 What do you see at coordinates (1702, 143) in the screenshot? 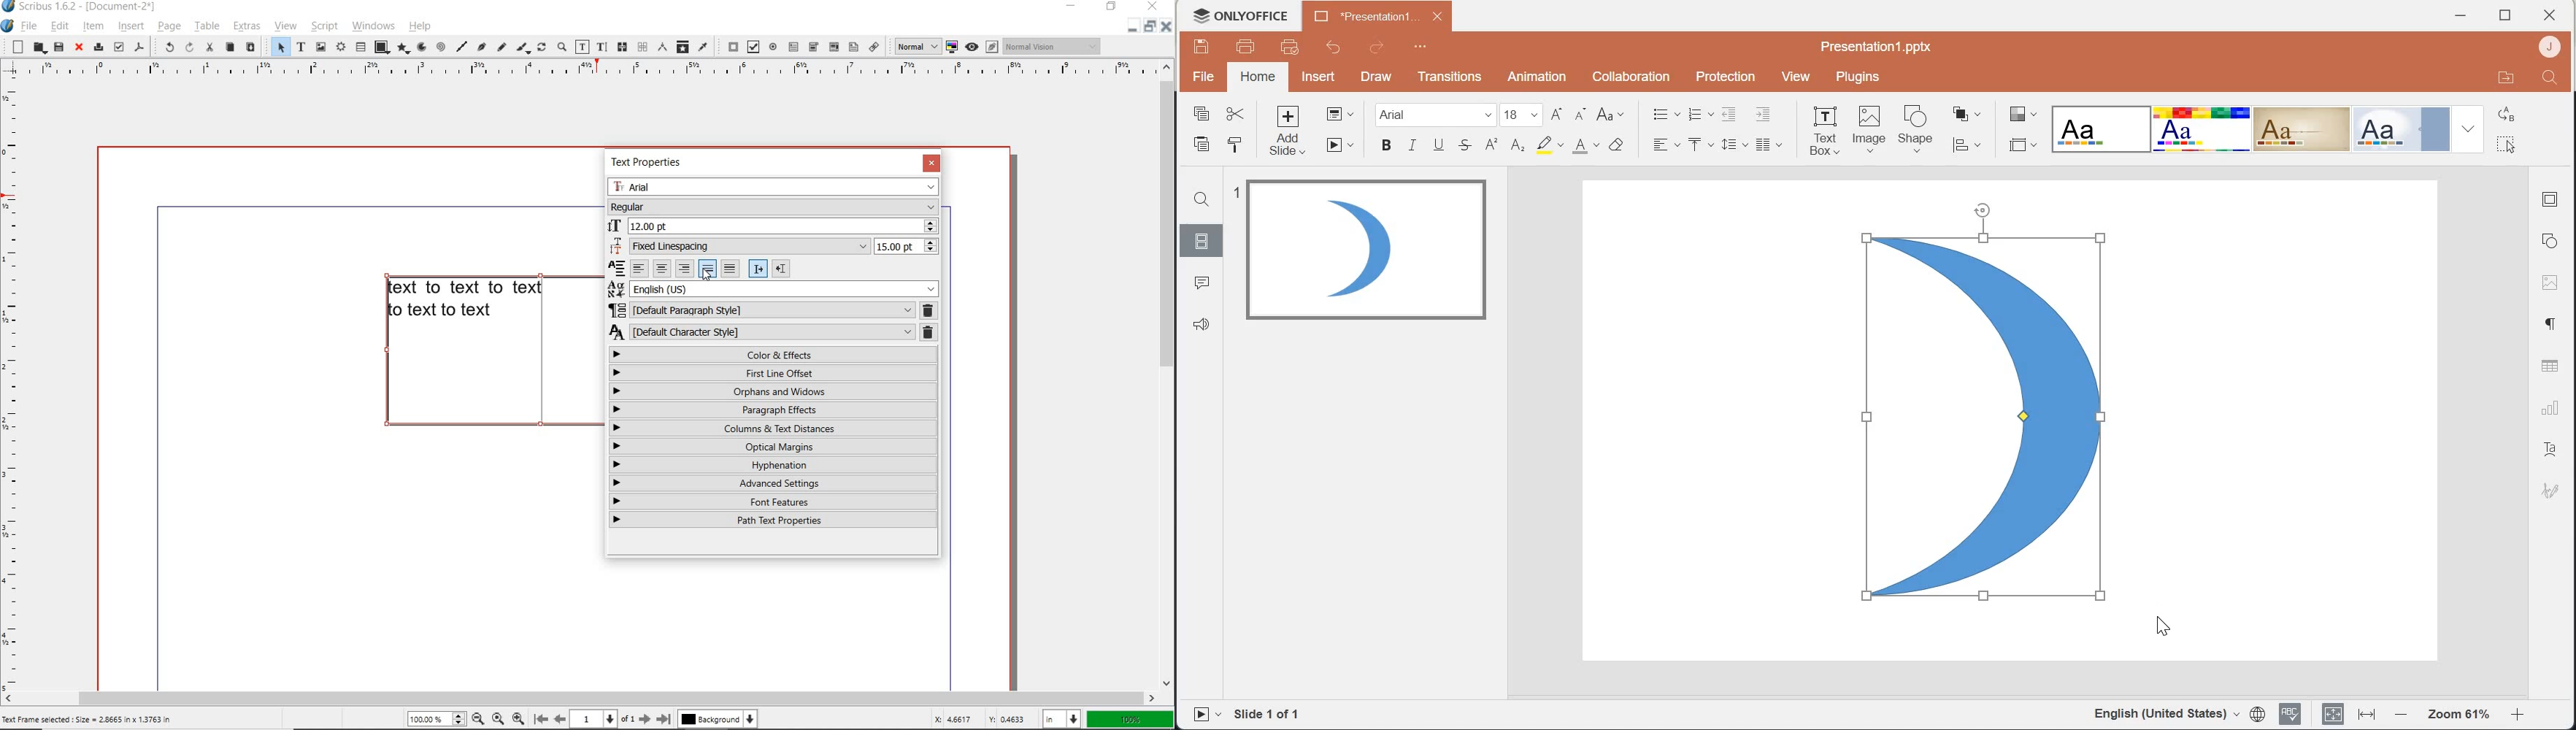
I see `Vertical Align` at bounding box center [1702, 143].